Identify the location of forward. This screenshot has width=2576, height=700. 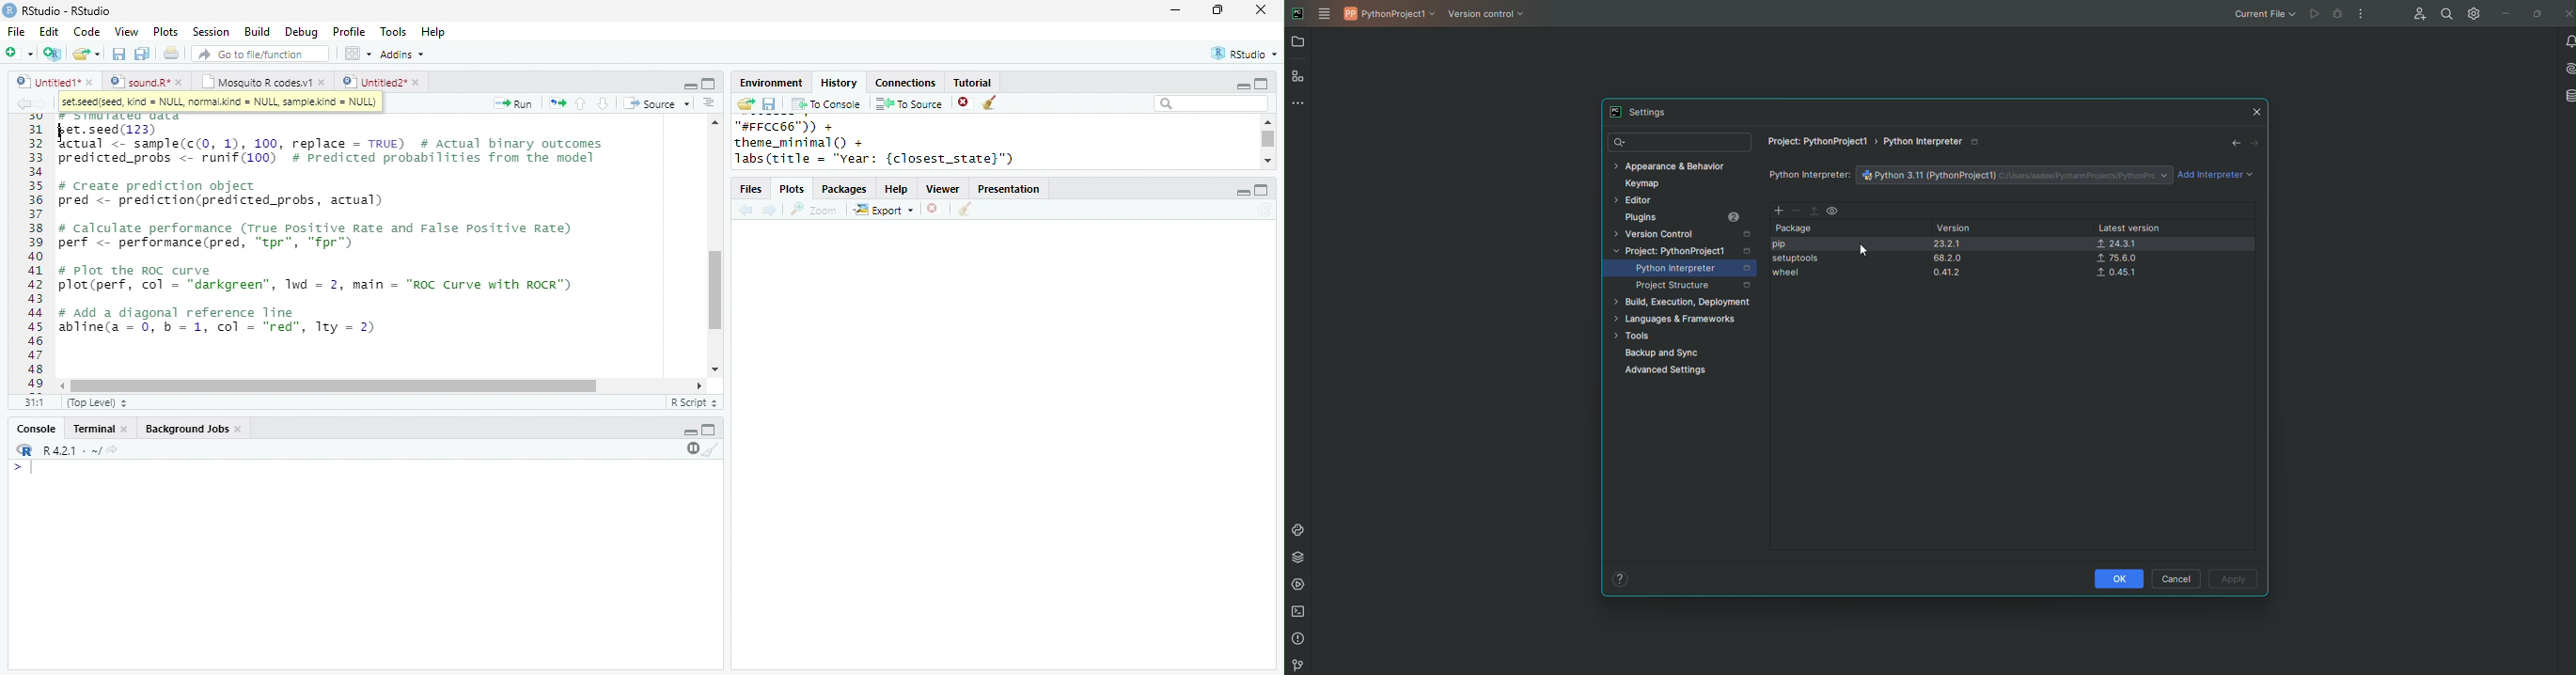
(41, 103).